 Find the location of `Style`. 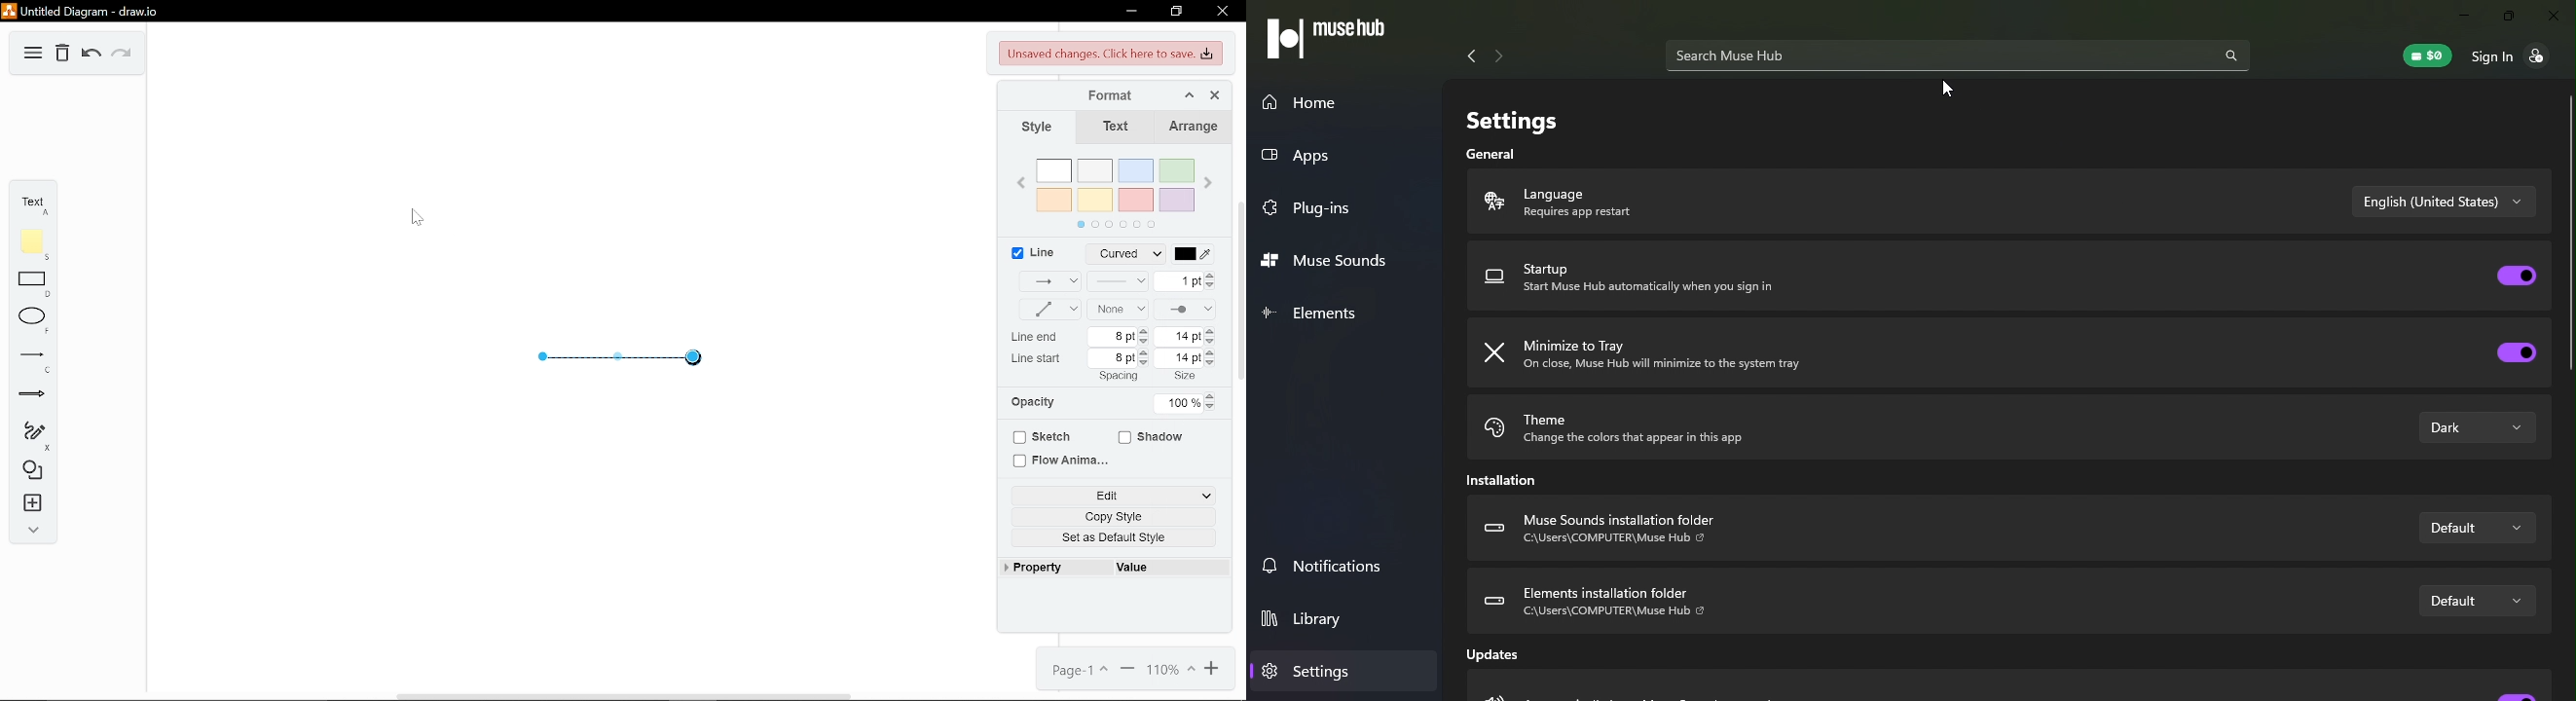

Style is located at coordinates (1042, 129).